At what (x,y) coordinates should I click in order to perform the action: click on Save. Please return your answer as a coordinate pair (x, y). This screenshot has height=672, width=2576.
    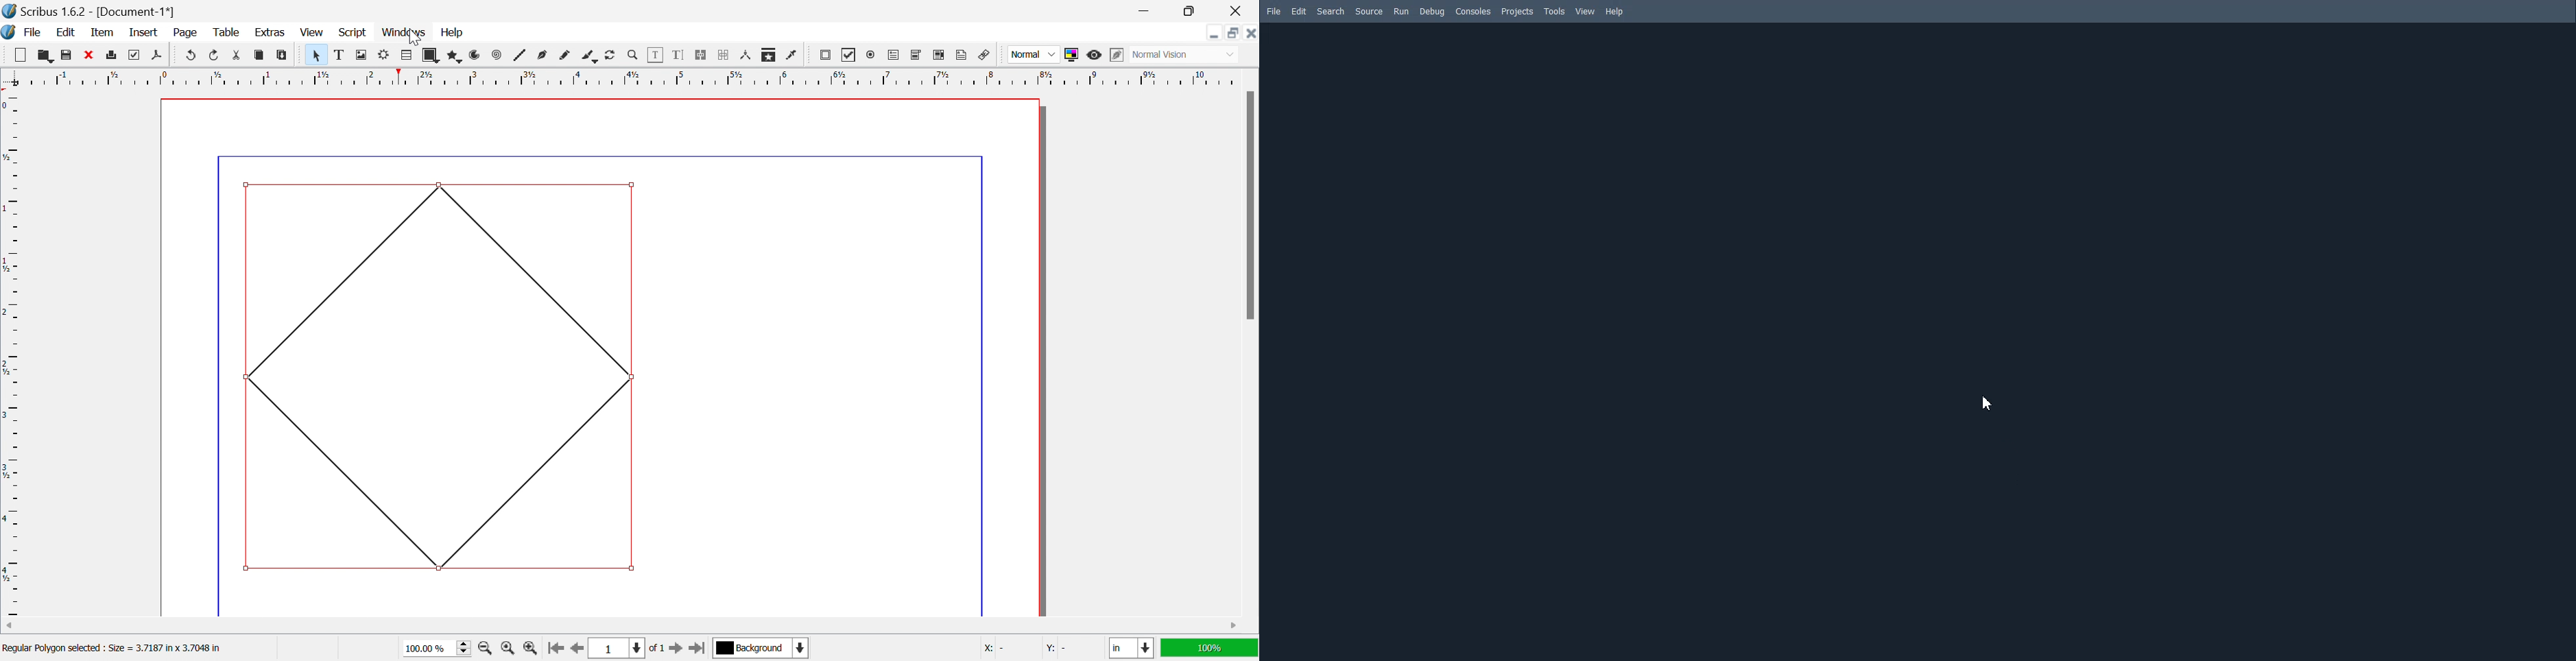
    Looking at the image, I should click on (64, 53).